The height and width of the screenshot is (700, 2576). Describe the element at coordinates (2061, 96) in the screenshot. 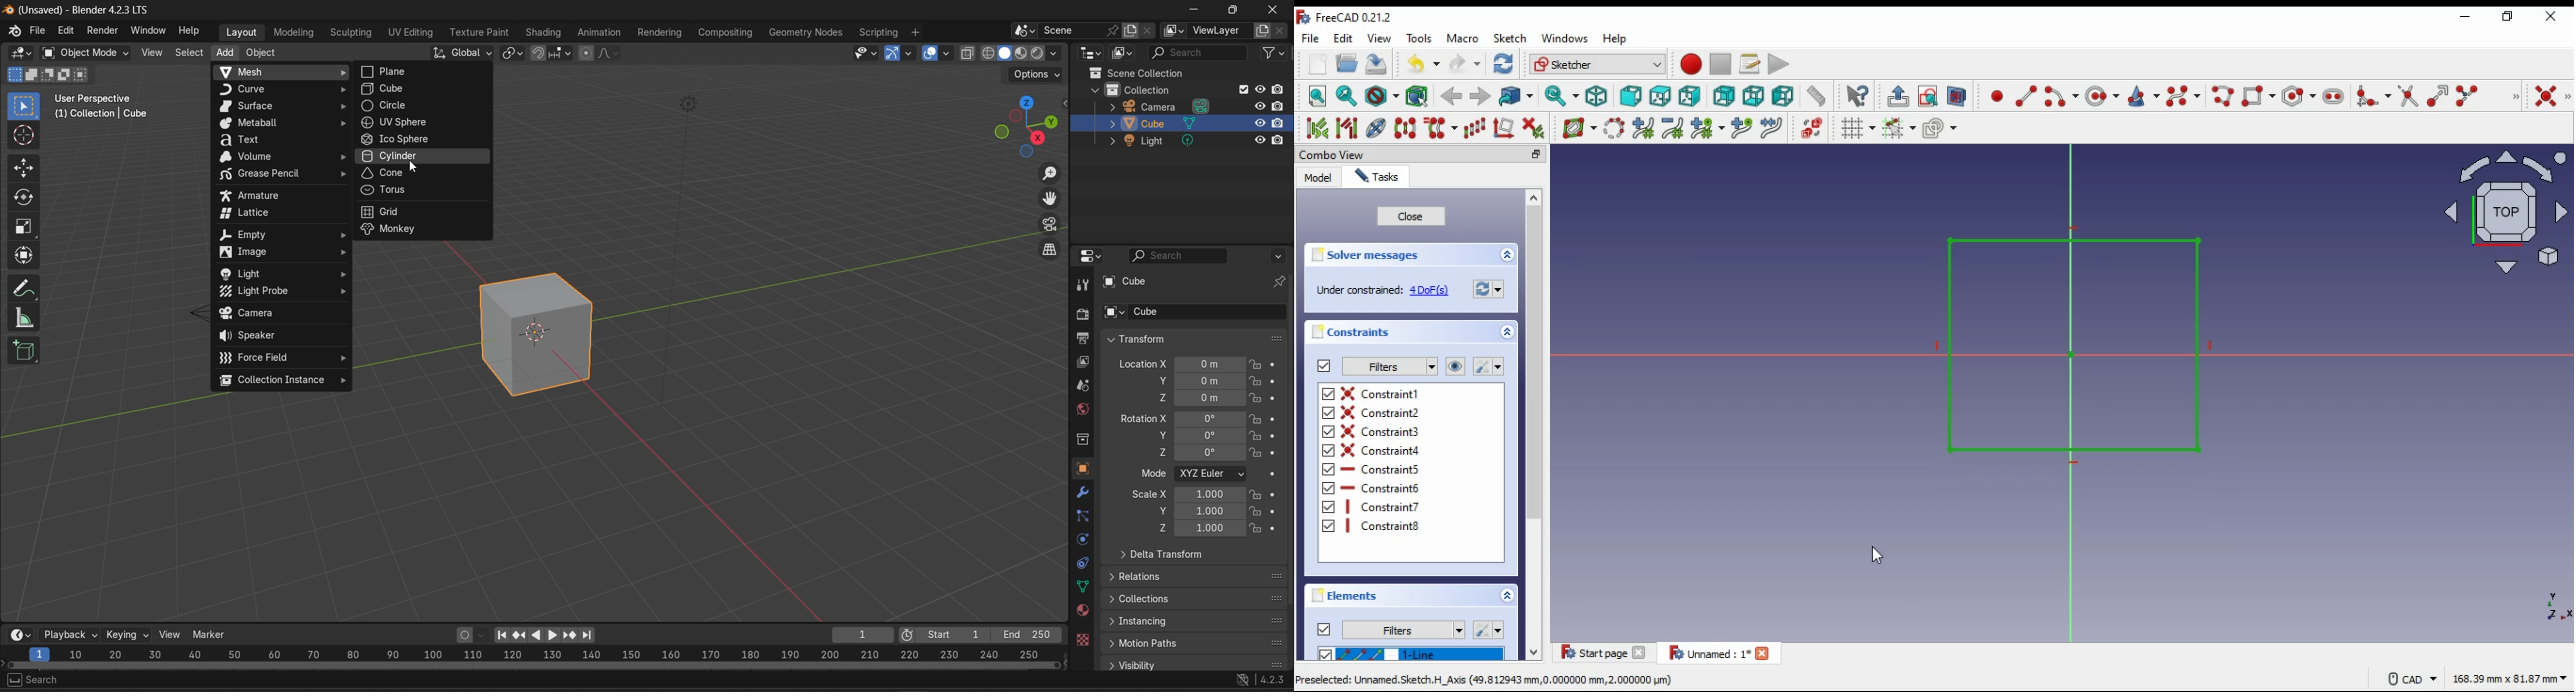

I see `create arc` at that location.